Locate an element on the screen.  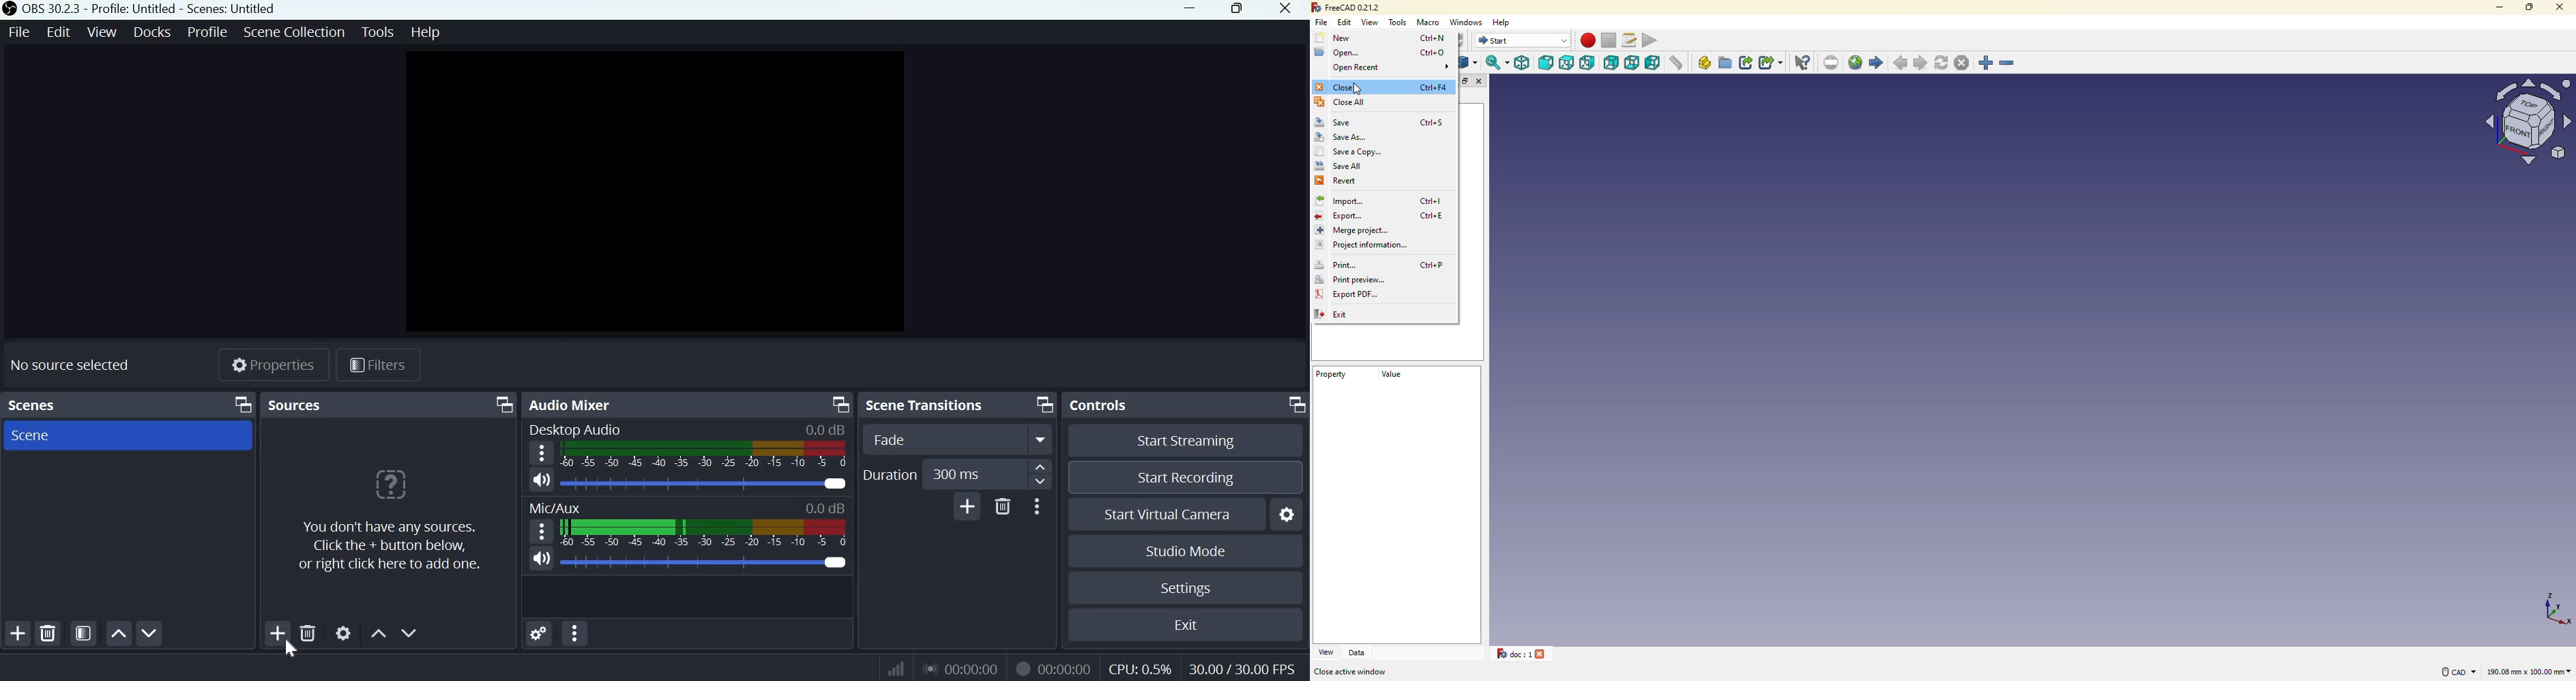
rear is located at coordinates (1612, 62).